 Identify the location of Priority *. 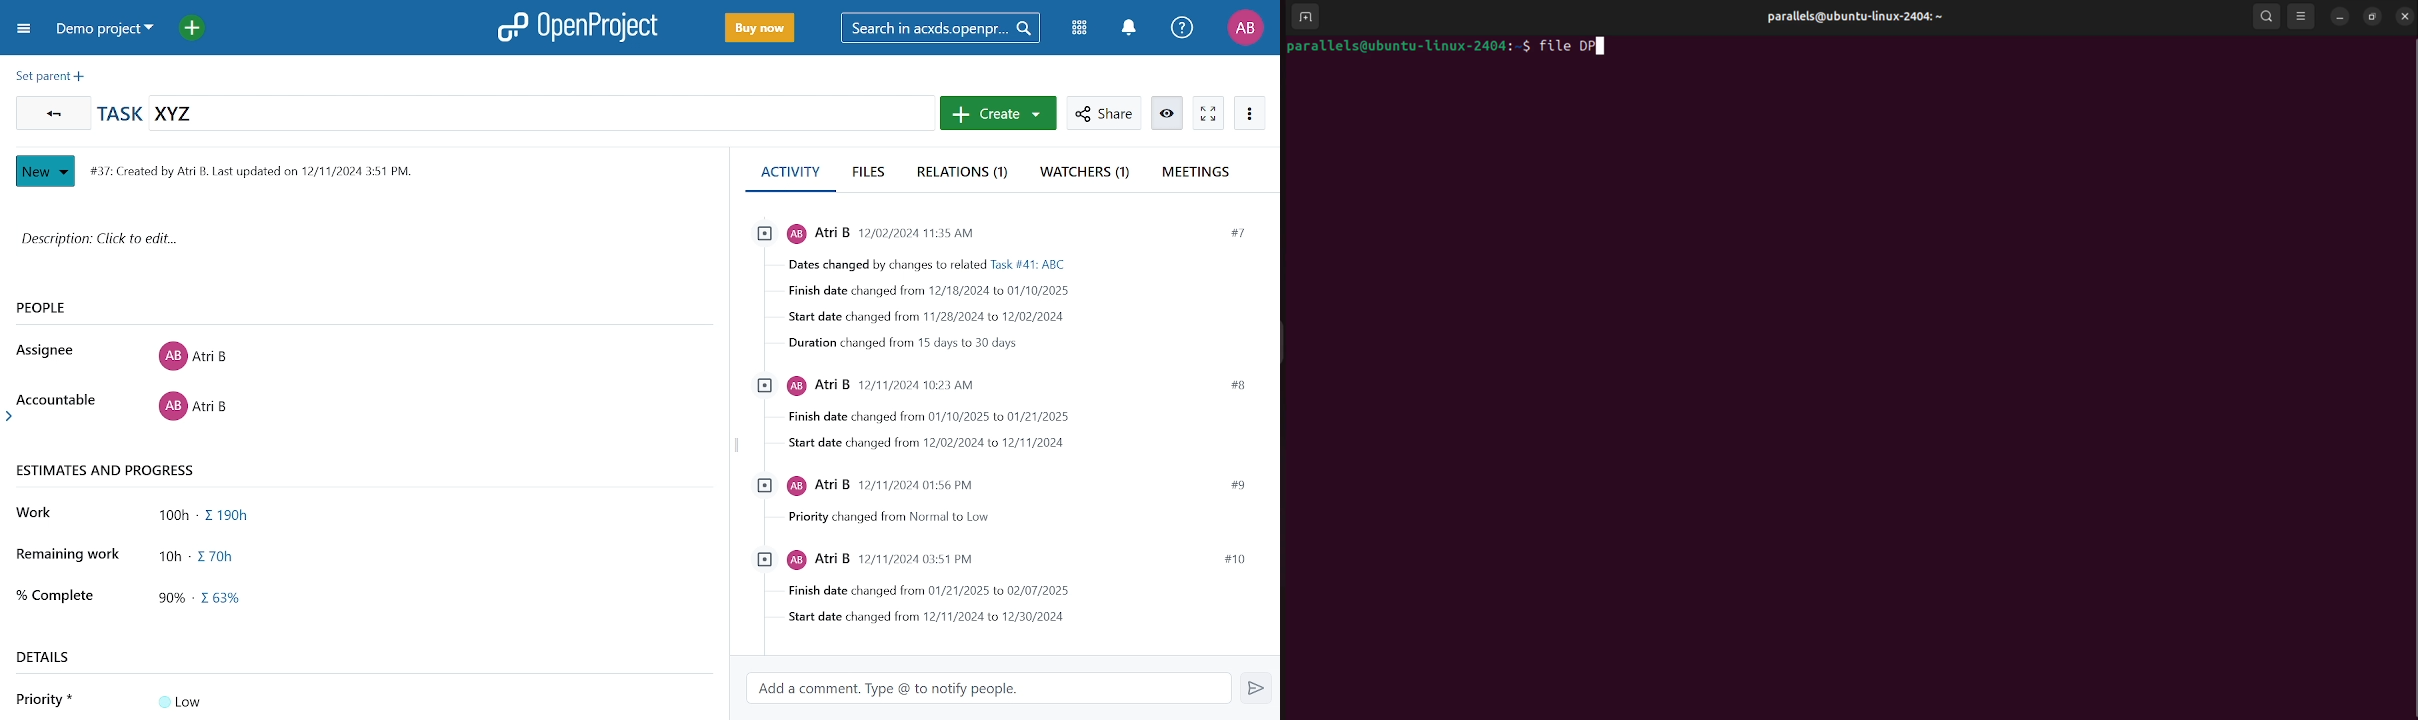
(46, 701).